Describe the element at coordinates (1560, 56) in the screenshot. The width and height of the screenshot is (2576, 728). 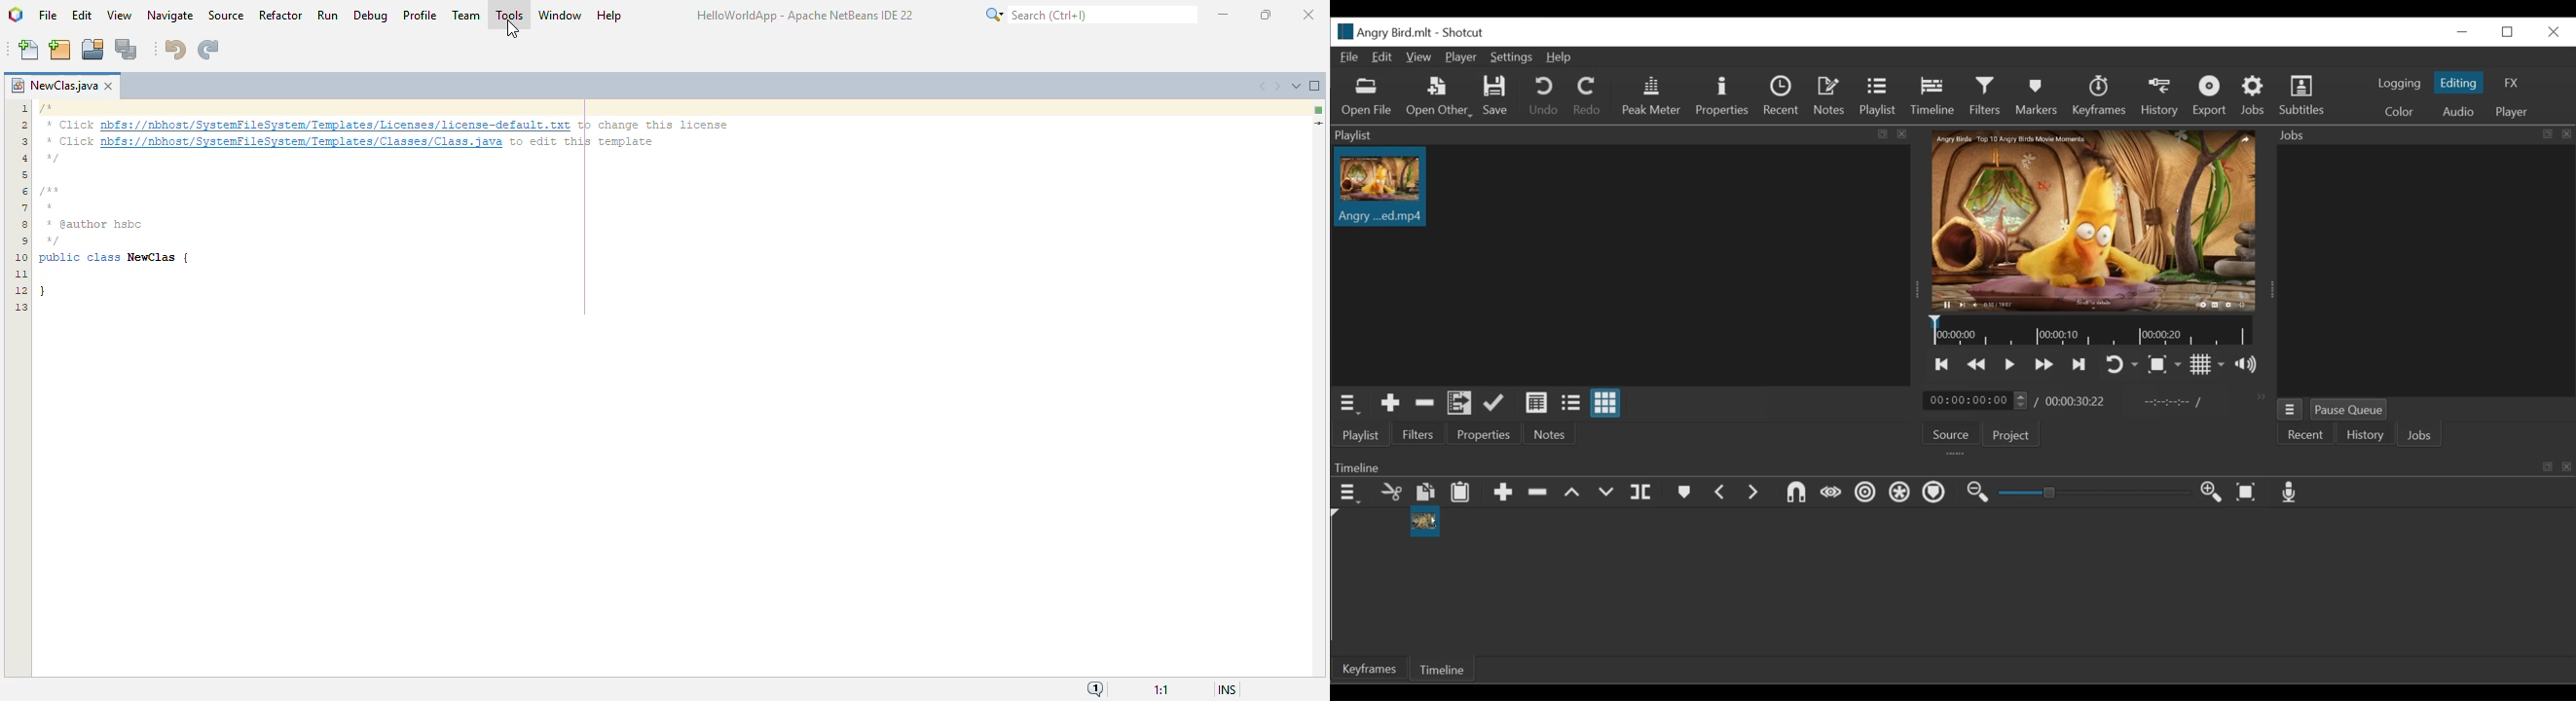
I see `Help` at that location.